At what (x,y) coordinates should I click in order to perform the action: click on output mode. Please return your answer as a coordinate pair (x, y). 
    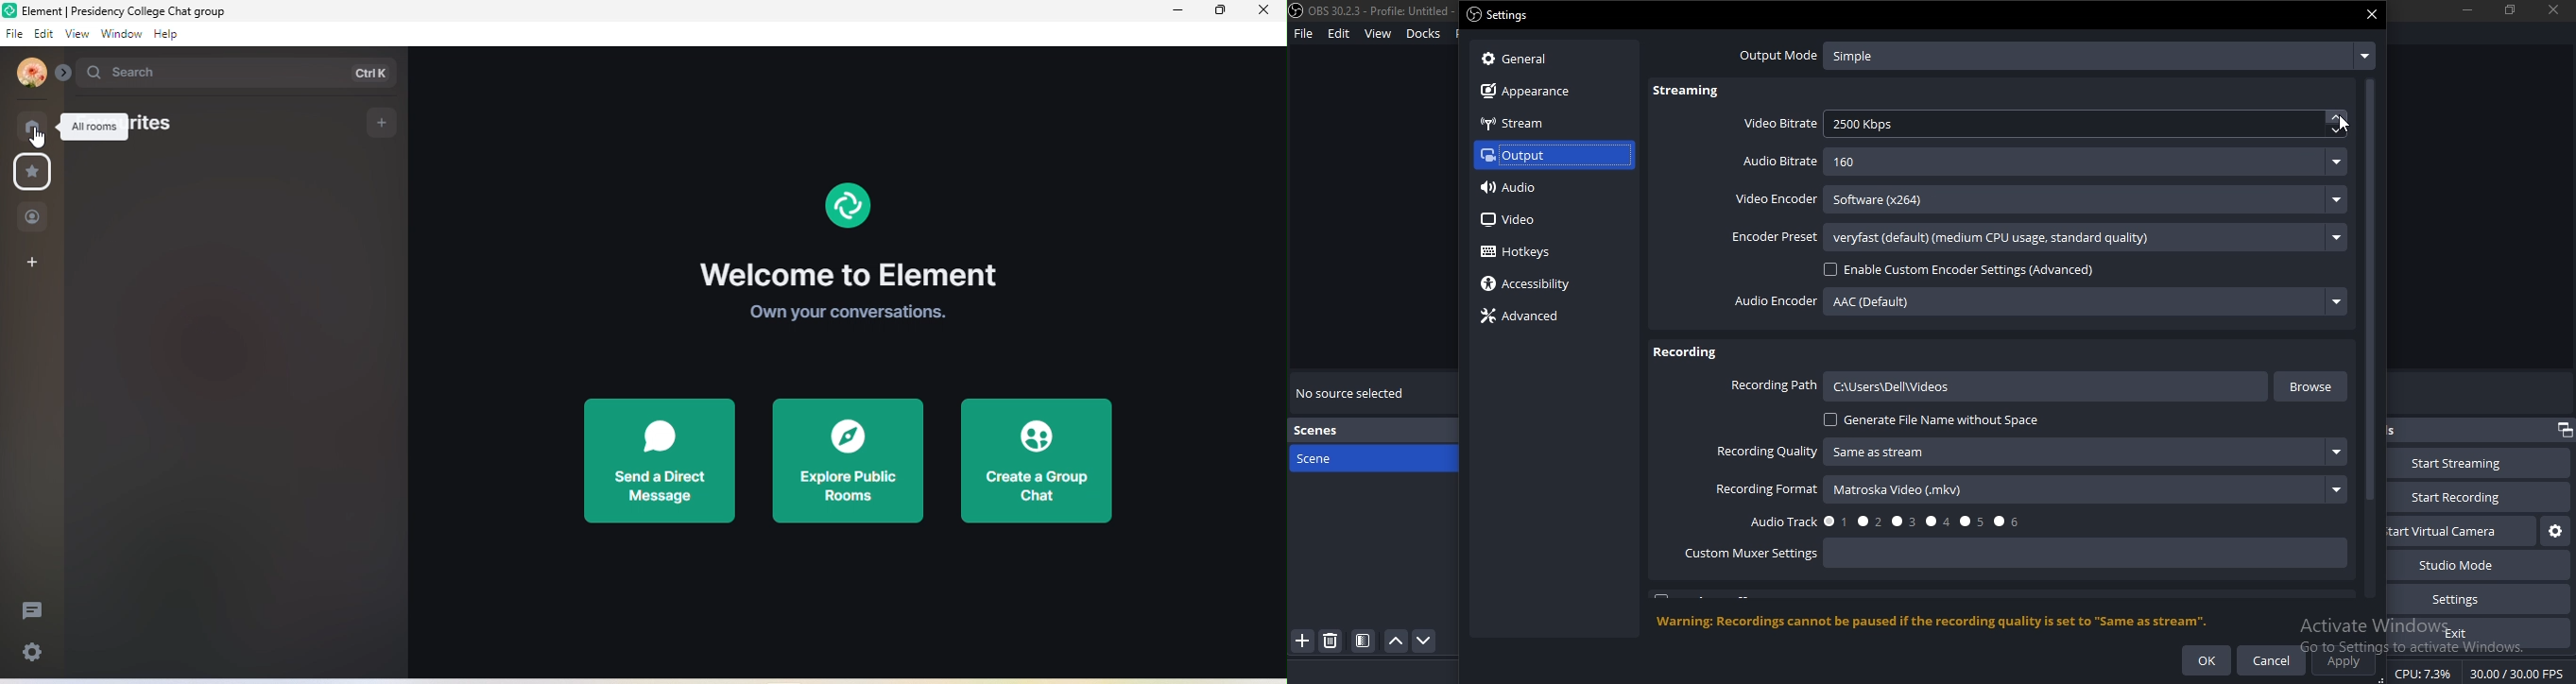
    Looking at the image, I should click on (2054, 55).